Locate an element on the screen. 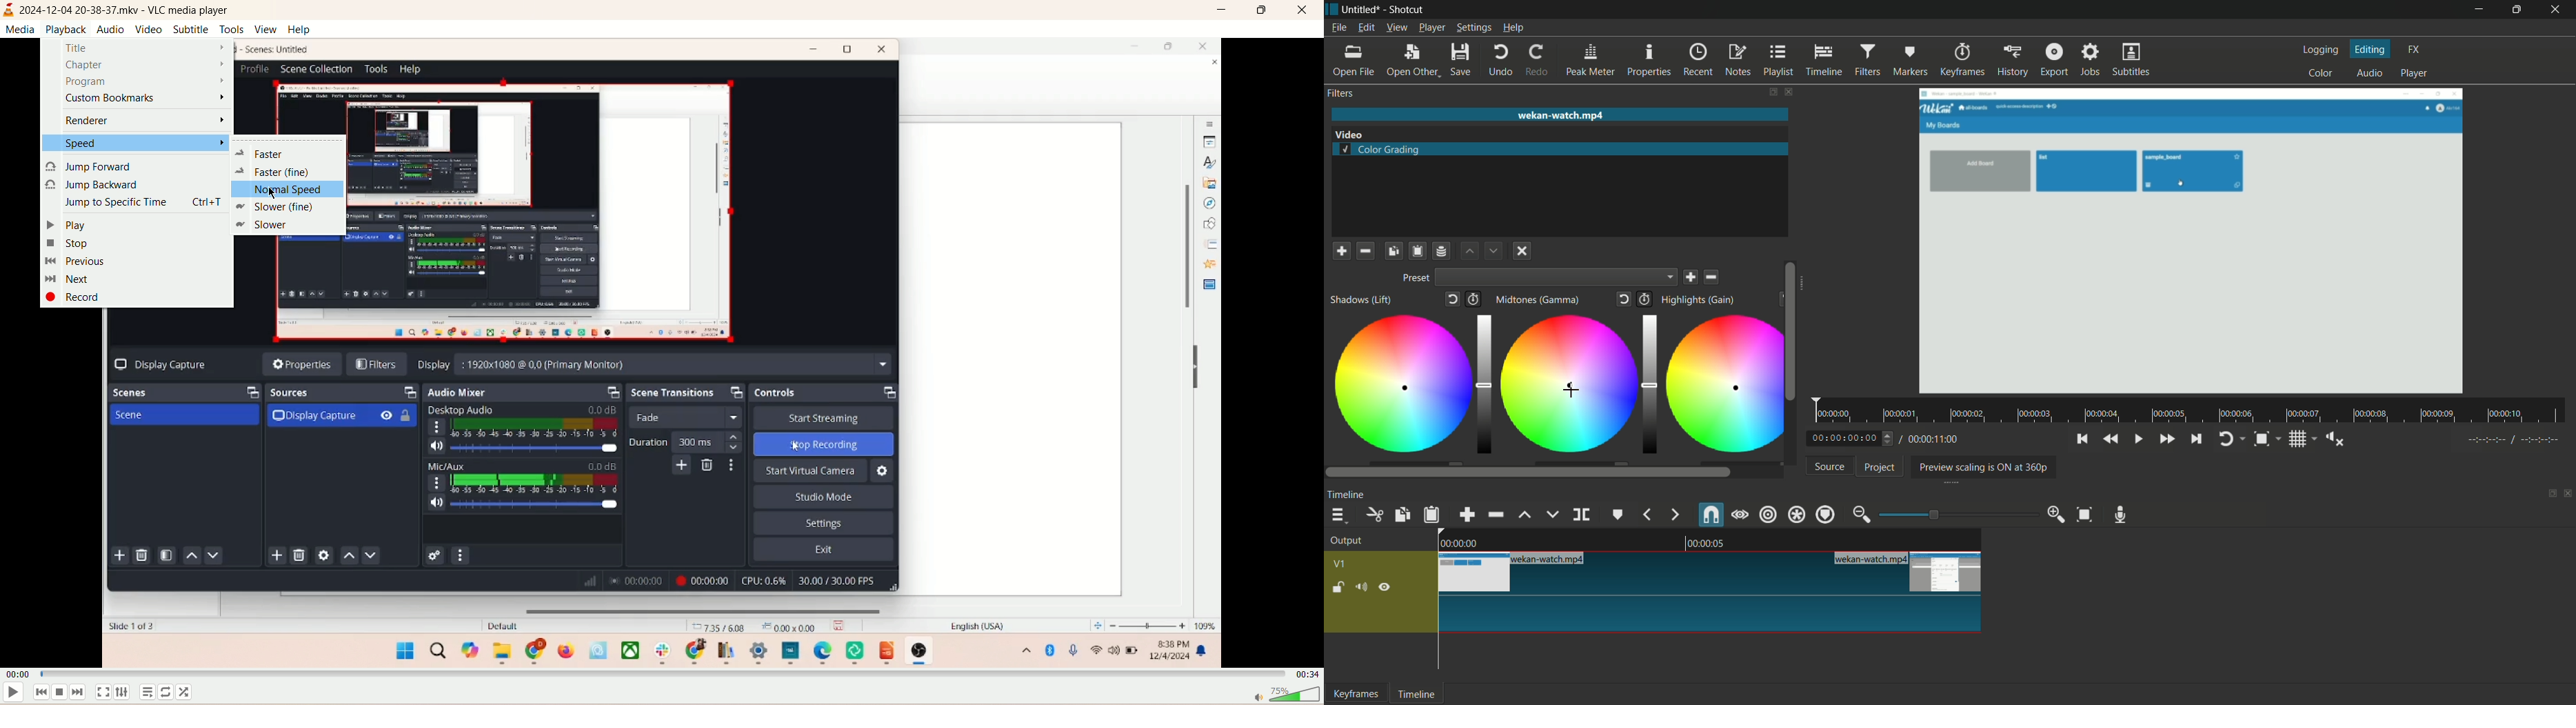 Image resolution: width=2576 pixels, height=728 pixels. view is located at coordinates (265, 28).